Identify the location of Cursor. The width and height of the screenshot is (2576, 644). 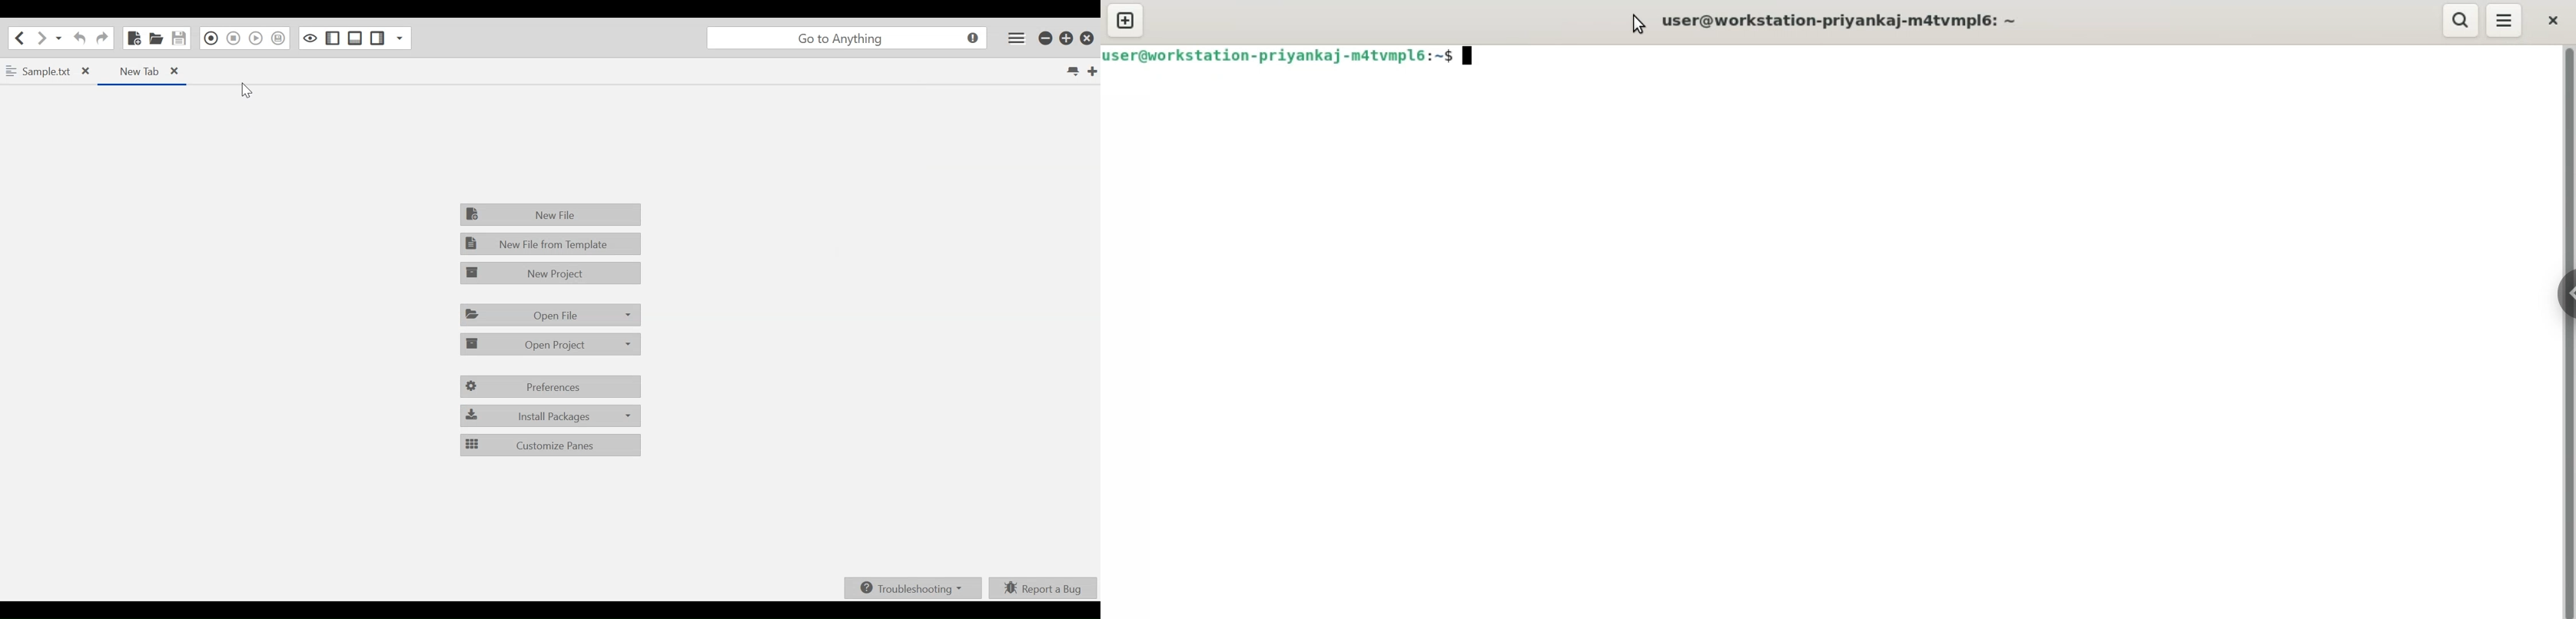
(245, 91).